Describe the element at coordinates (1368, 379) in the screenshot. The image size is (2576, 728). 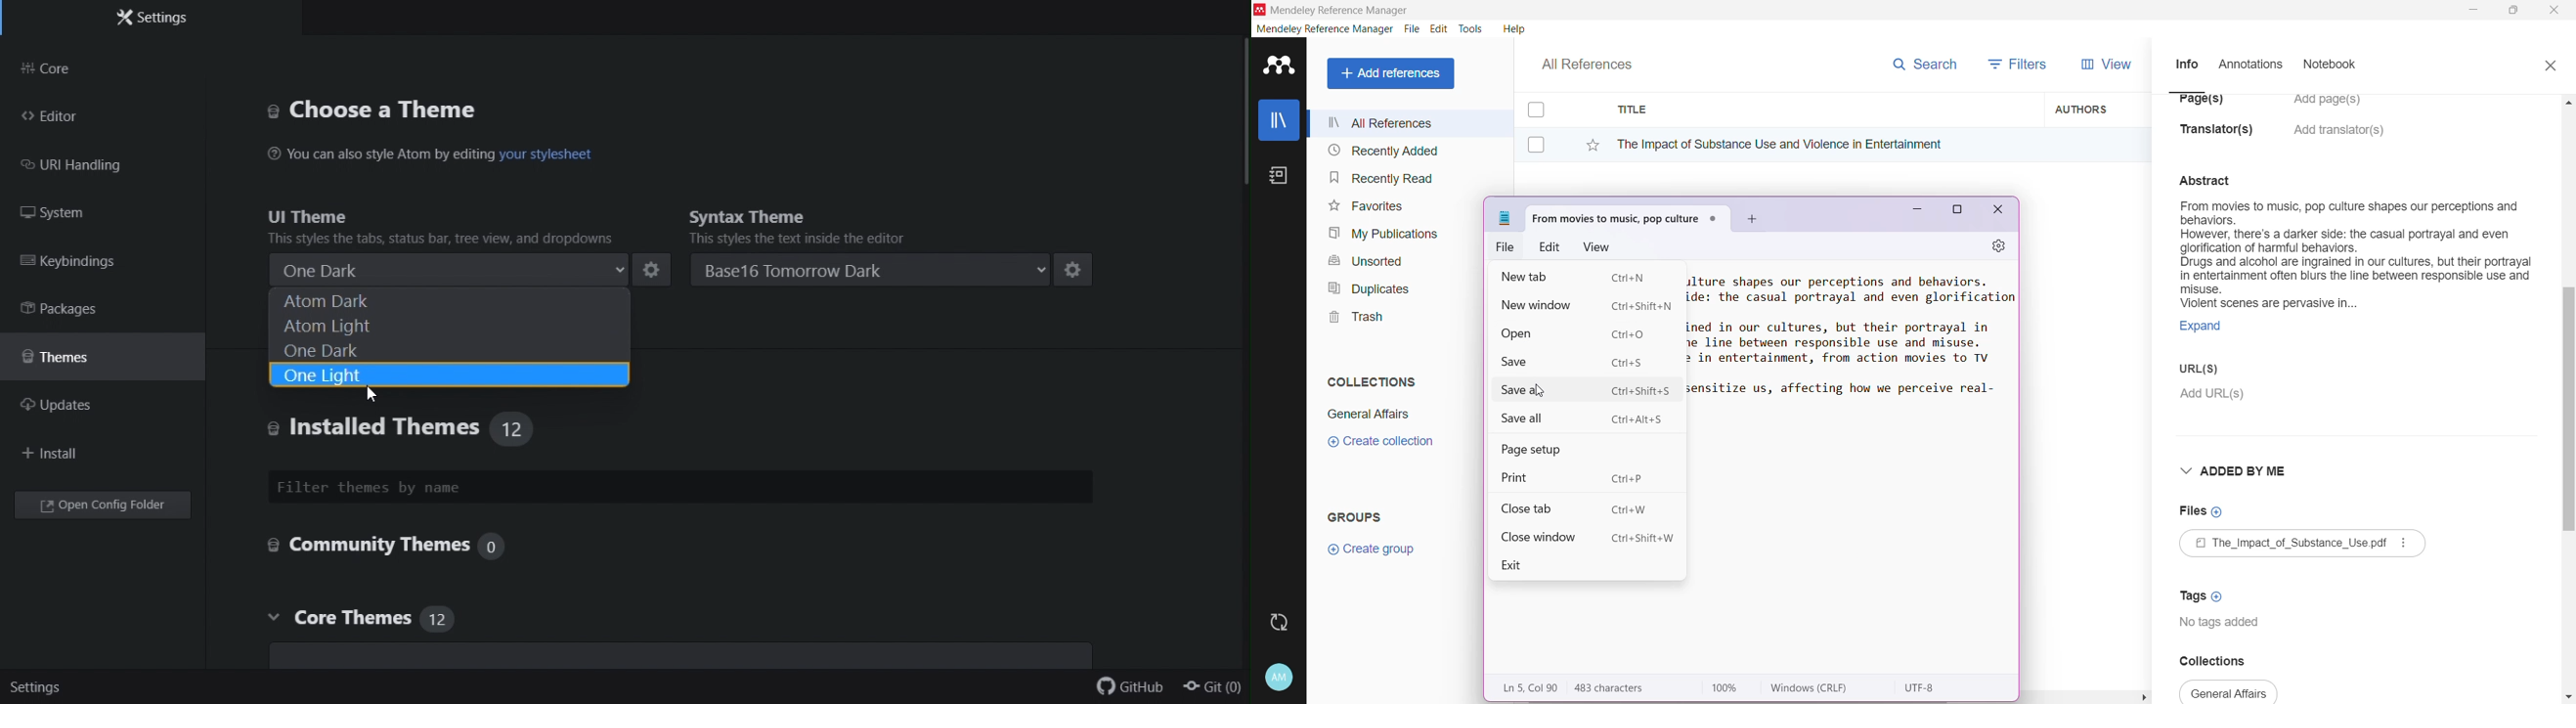
I see `Collections` at that location.